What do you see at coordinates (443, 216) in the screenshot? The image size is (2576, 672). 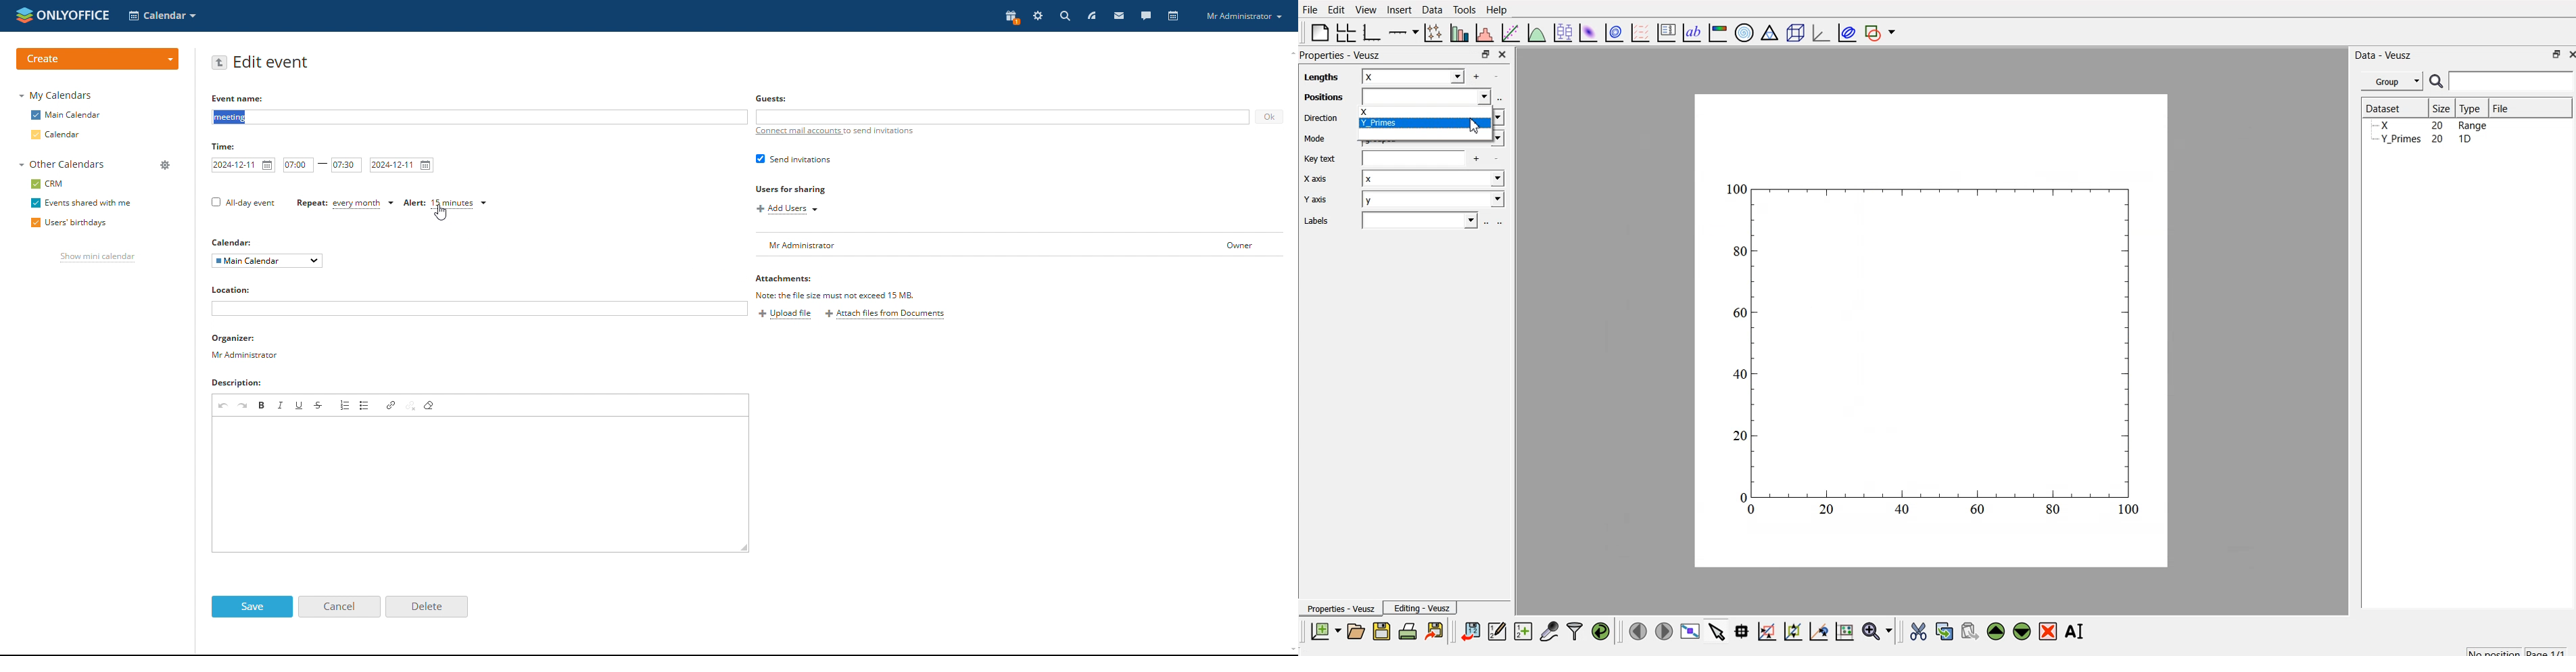 I see `cursor` at bounding box center [443, 216].